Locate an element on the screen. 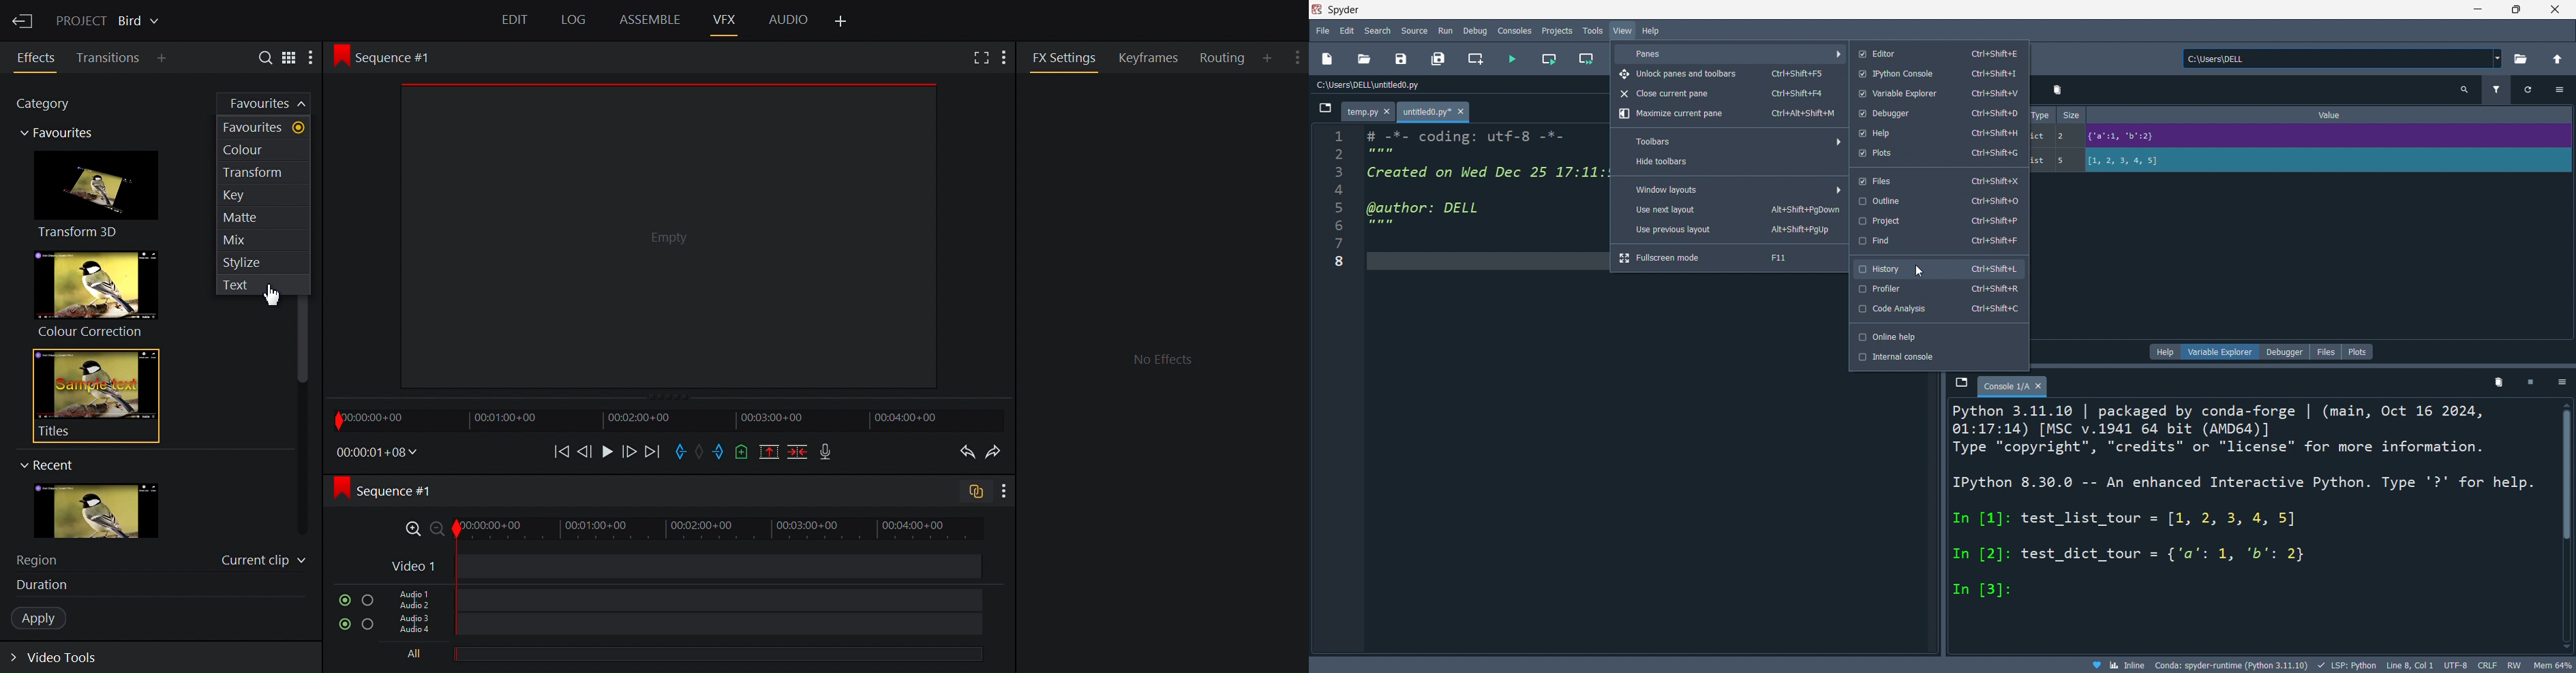 This screenshot has width=2576, height=700. FX settings Panel is located at coordinates (1161, 369).